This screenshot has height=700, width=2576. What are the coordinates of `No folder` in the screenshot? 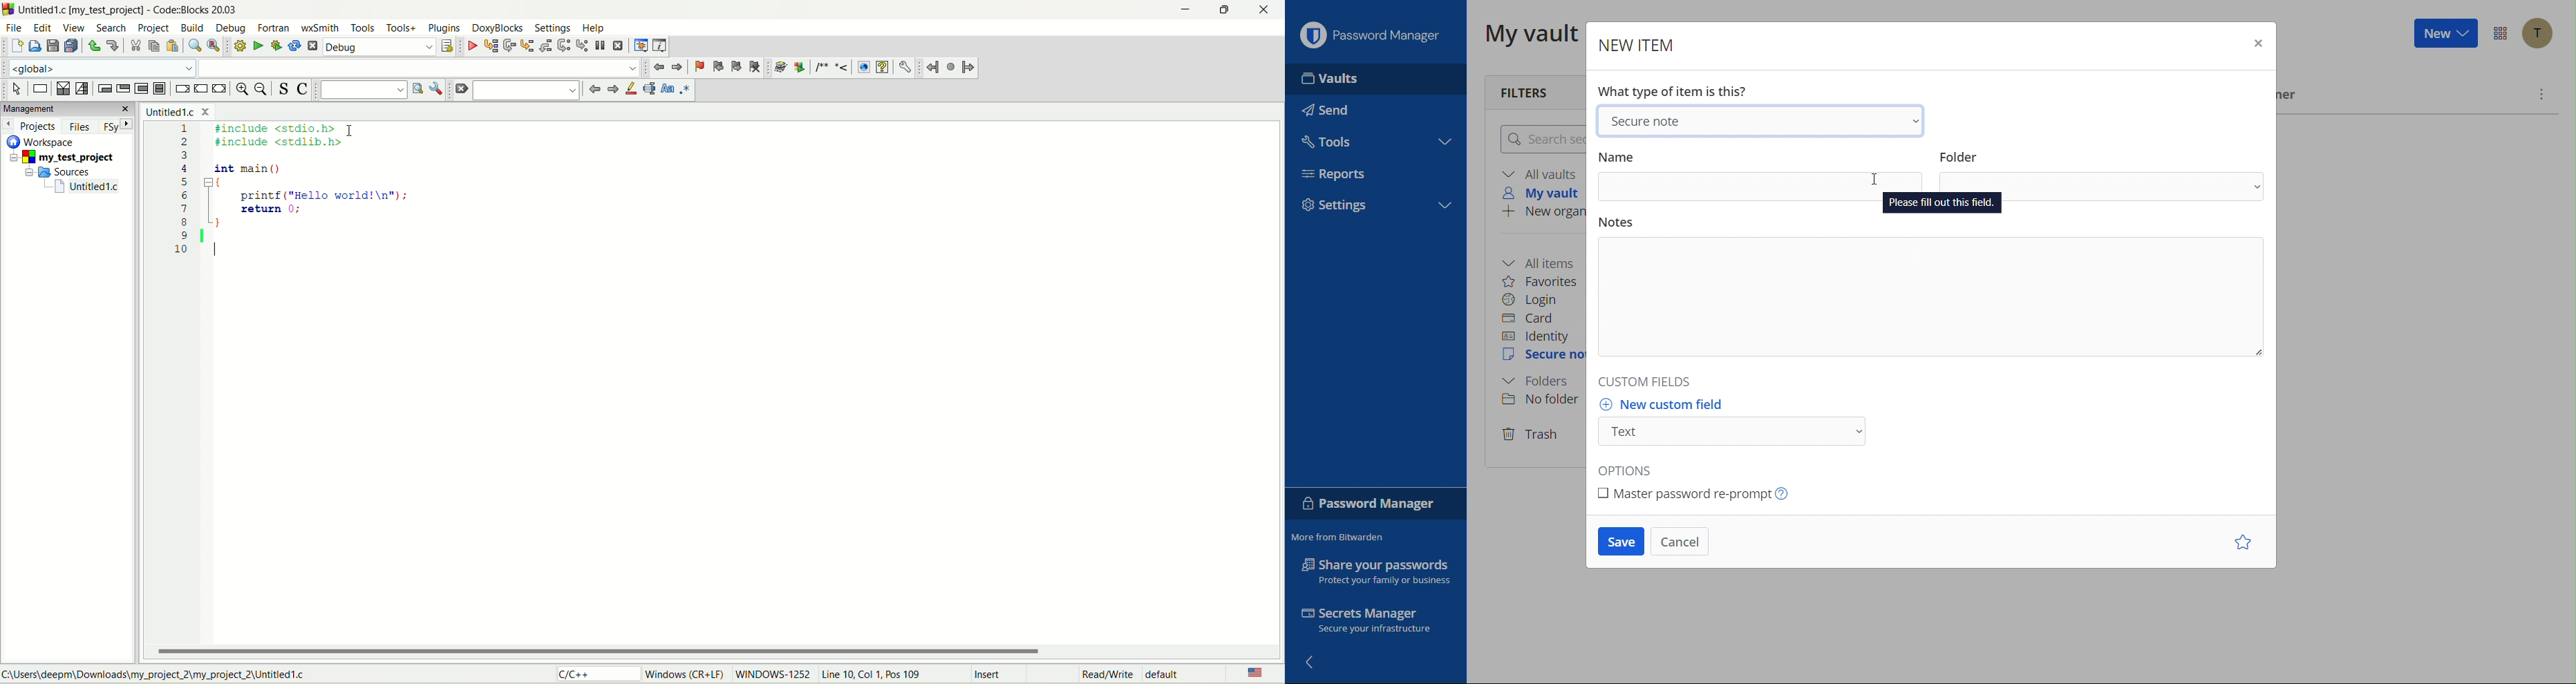 It's located at (1539, 401).